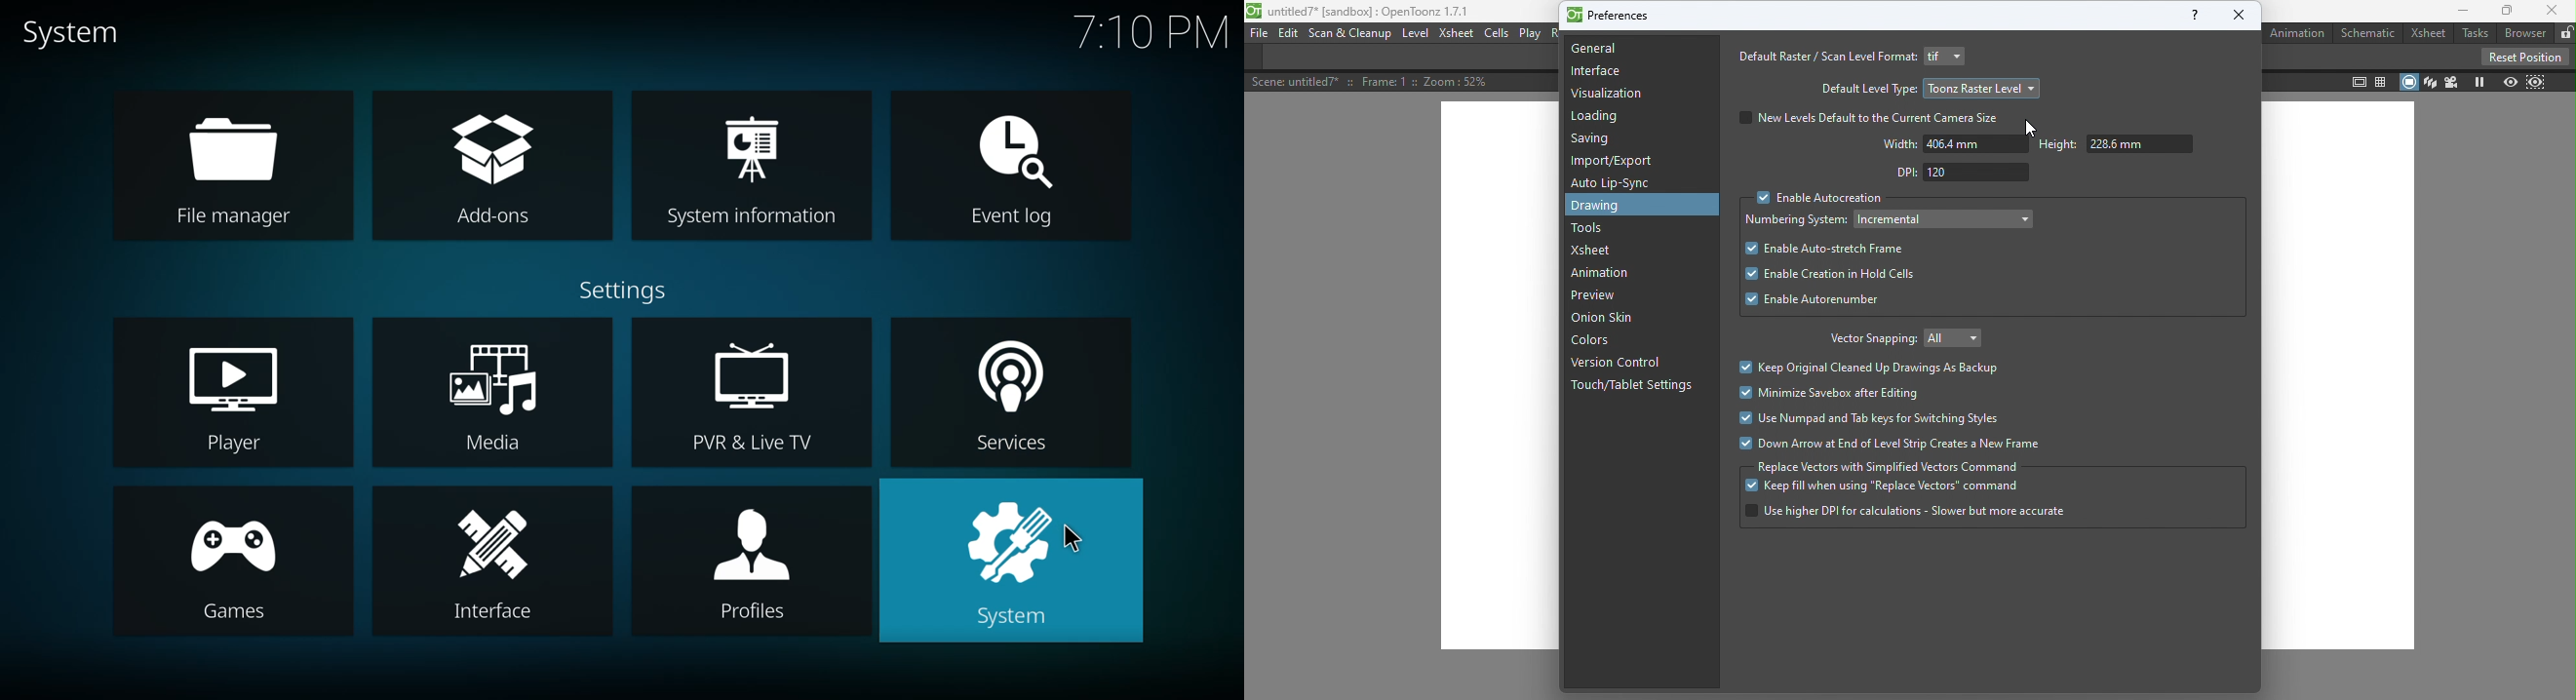 The width and height of the screenshot is (2576, 700). Describe the element at coordinates (2188, 19) in the screenshot. I see `Help` at that location.